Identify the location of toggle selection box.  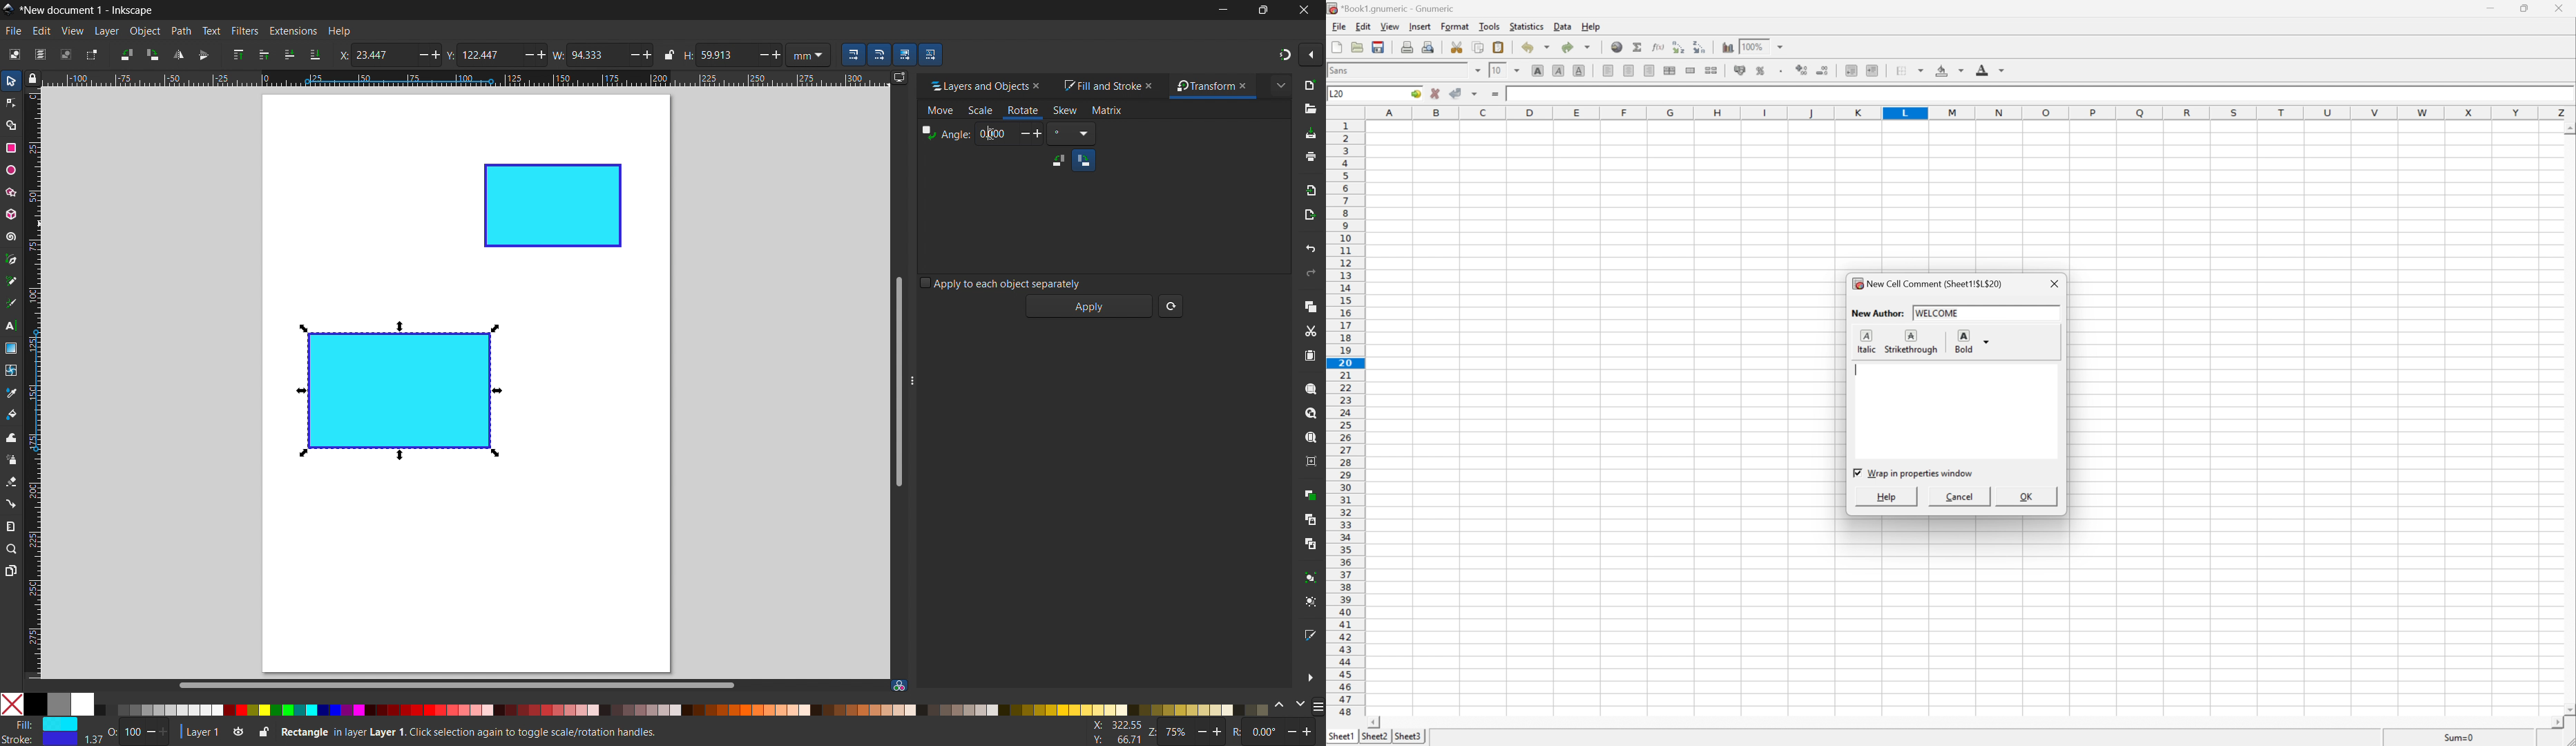
(90, 56).